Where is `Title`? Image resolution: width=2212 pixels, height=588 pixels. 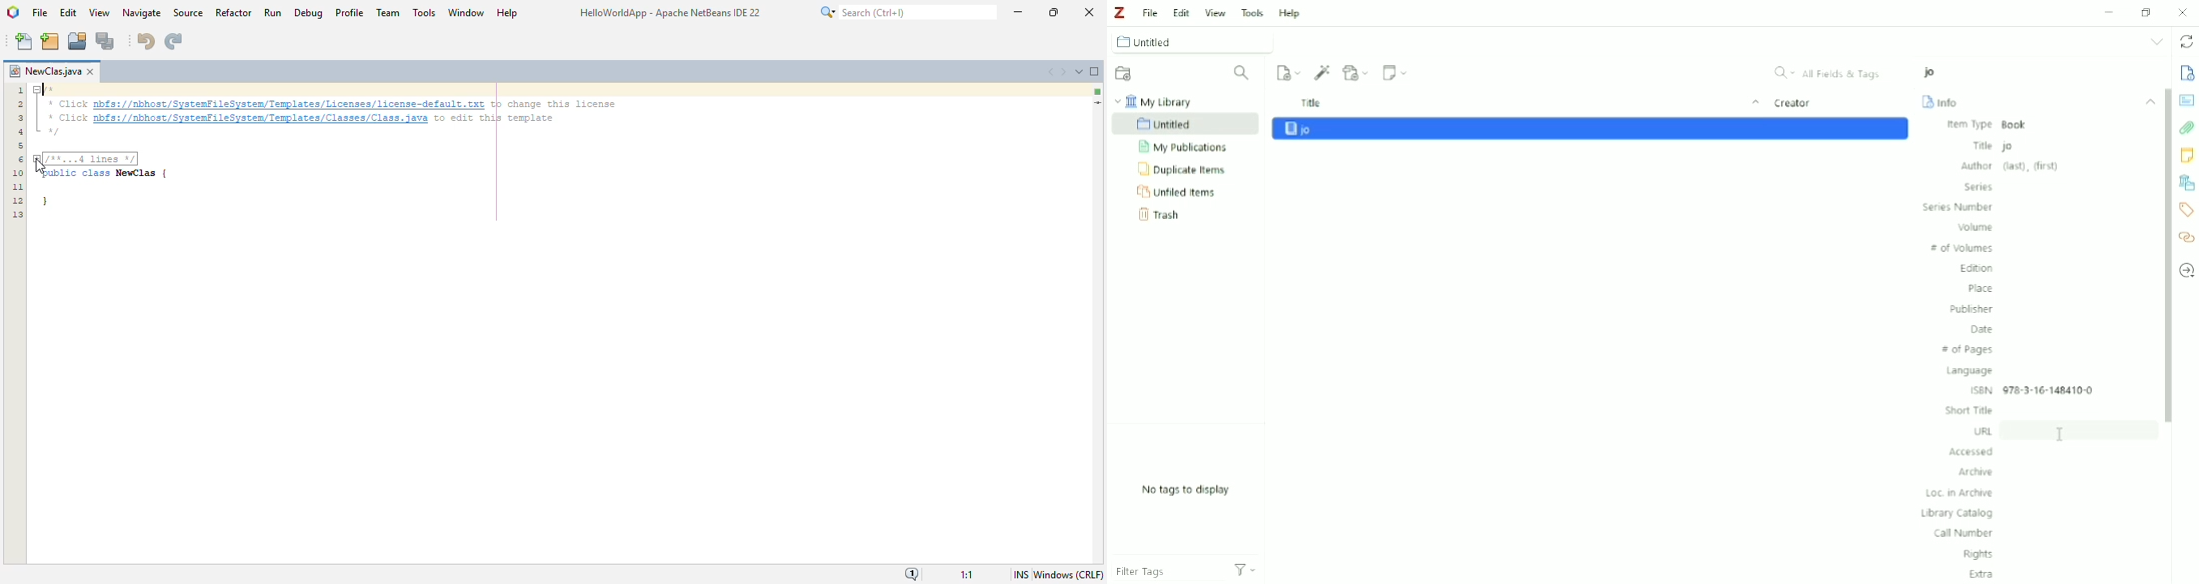 Title is located at coordinates (1527, 103).